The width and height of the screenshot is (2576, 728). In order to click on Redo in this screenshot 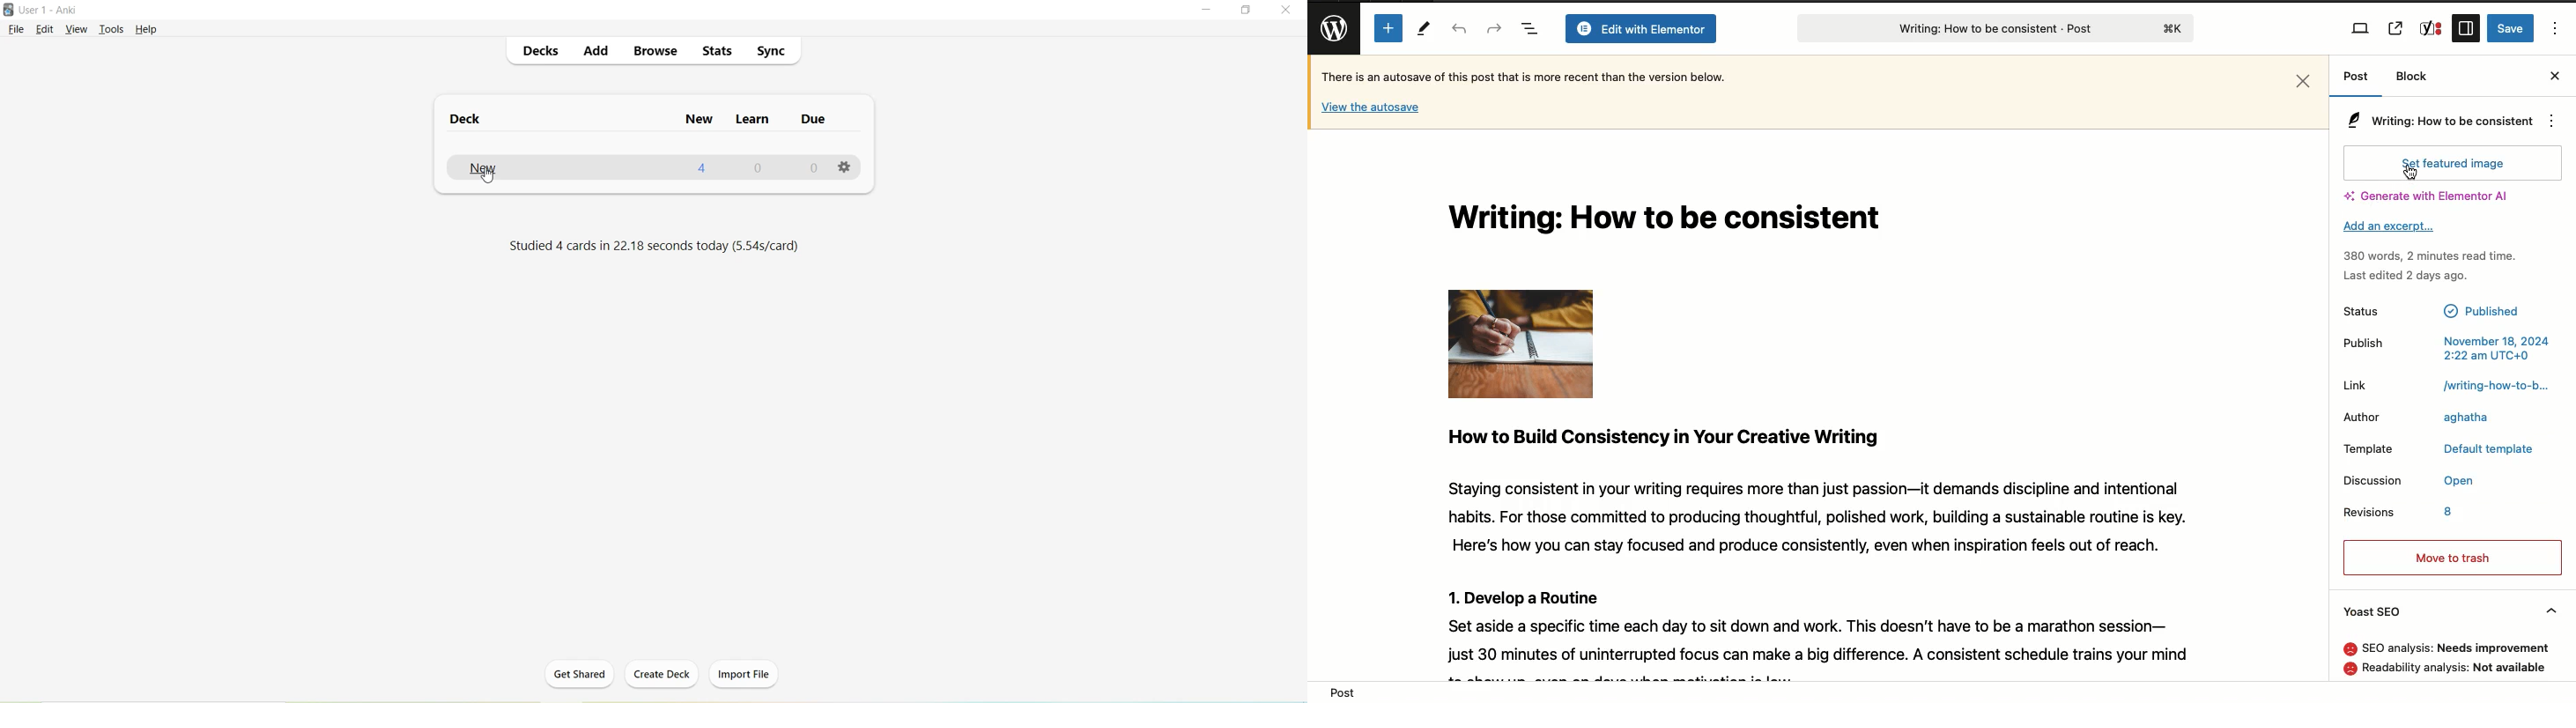, I will do `click(1494, 27)`.